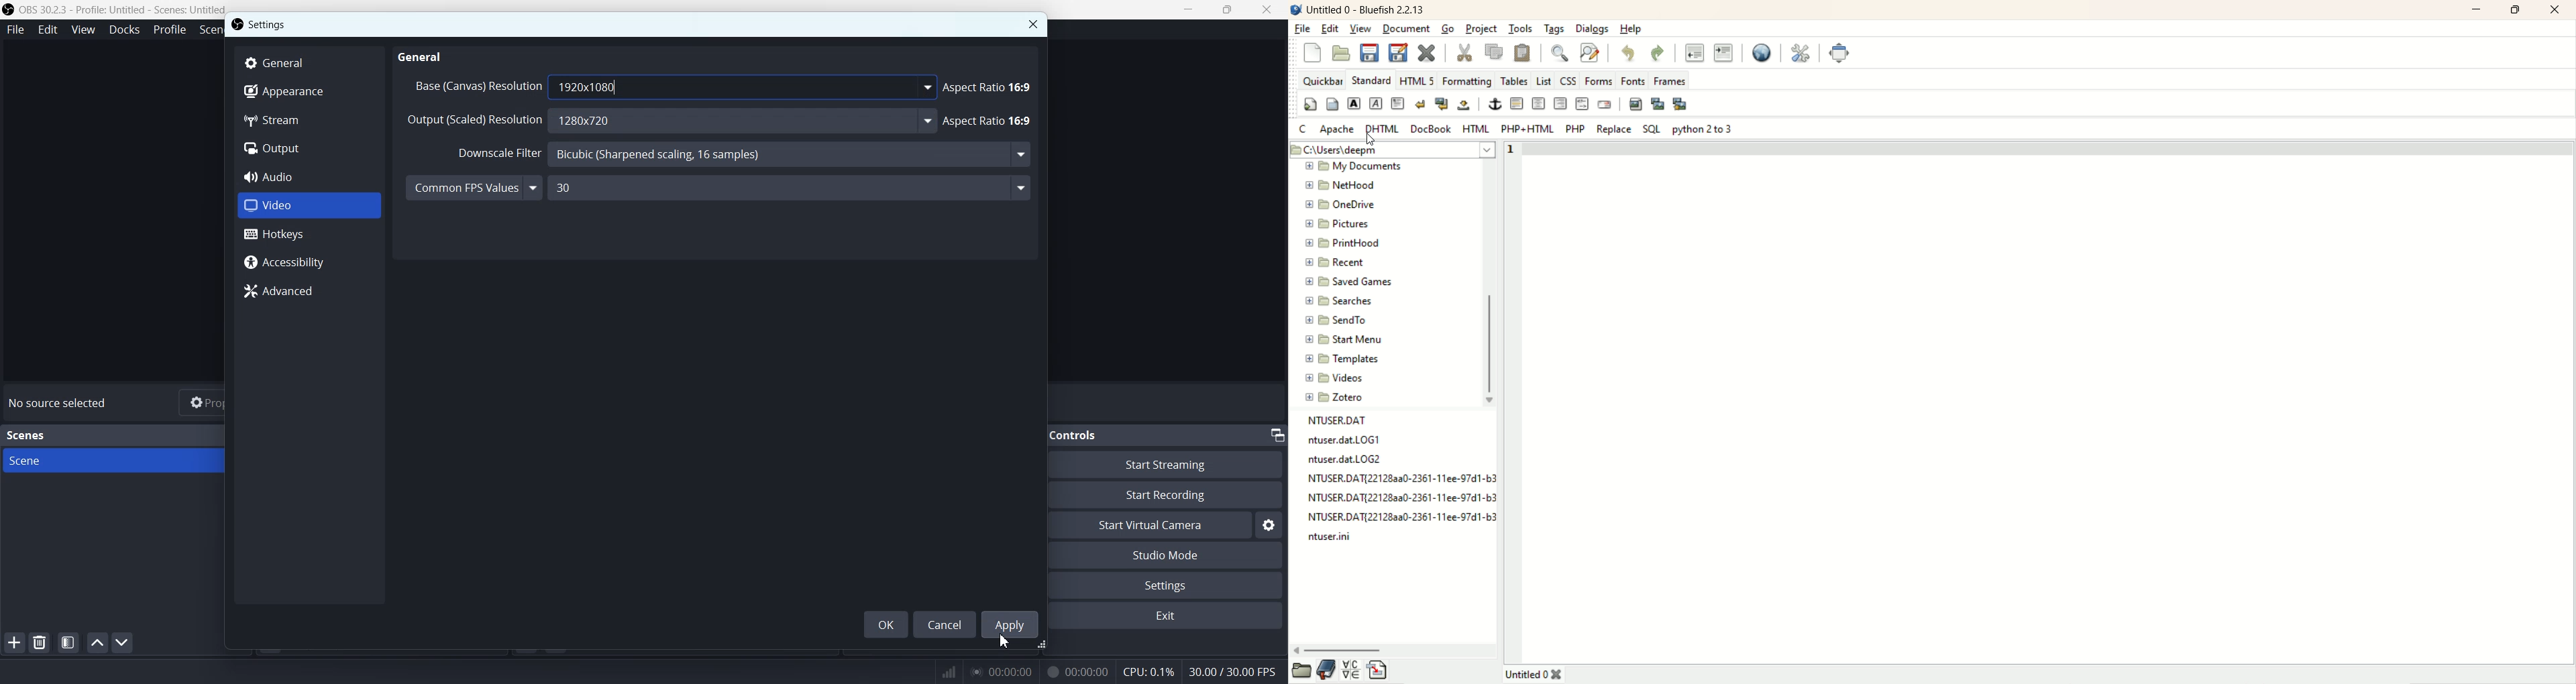 The image size is (2576, 700). What do you see at coordinates (83, 29) in the screenshot?
I see `View` at bounding box center [83, 29].